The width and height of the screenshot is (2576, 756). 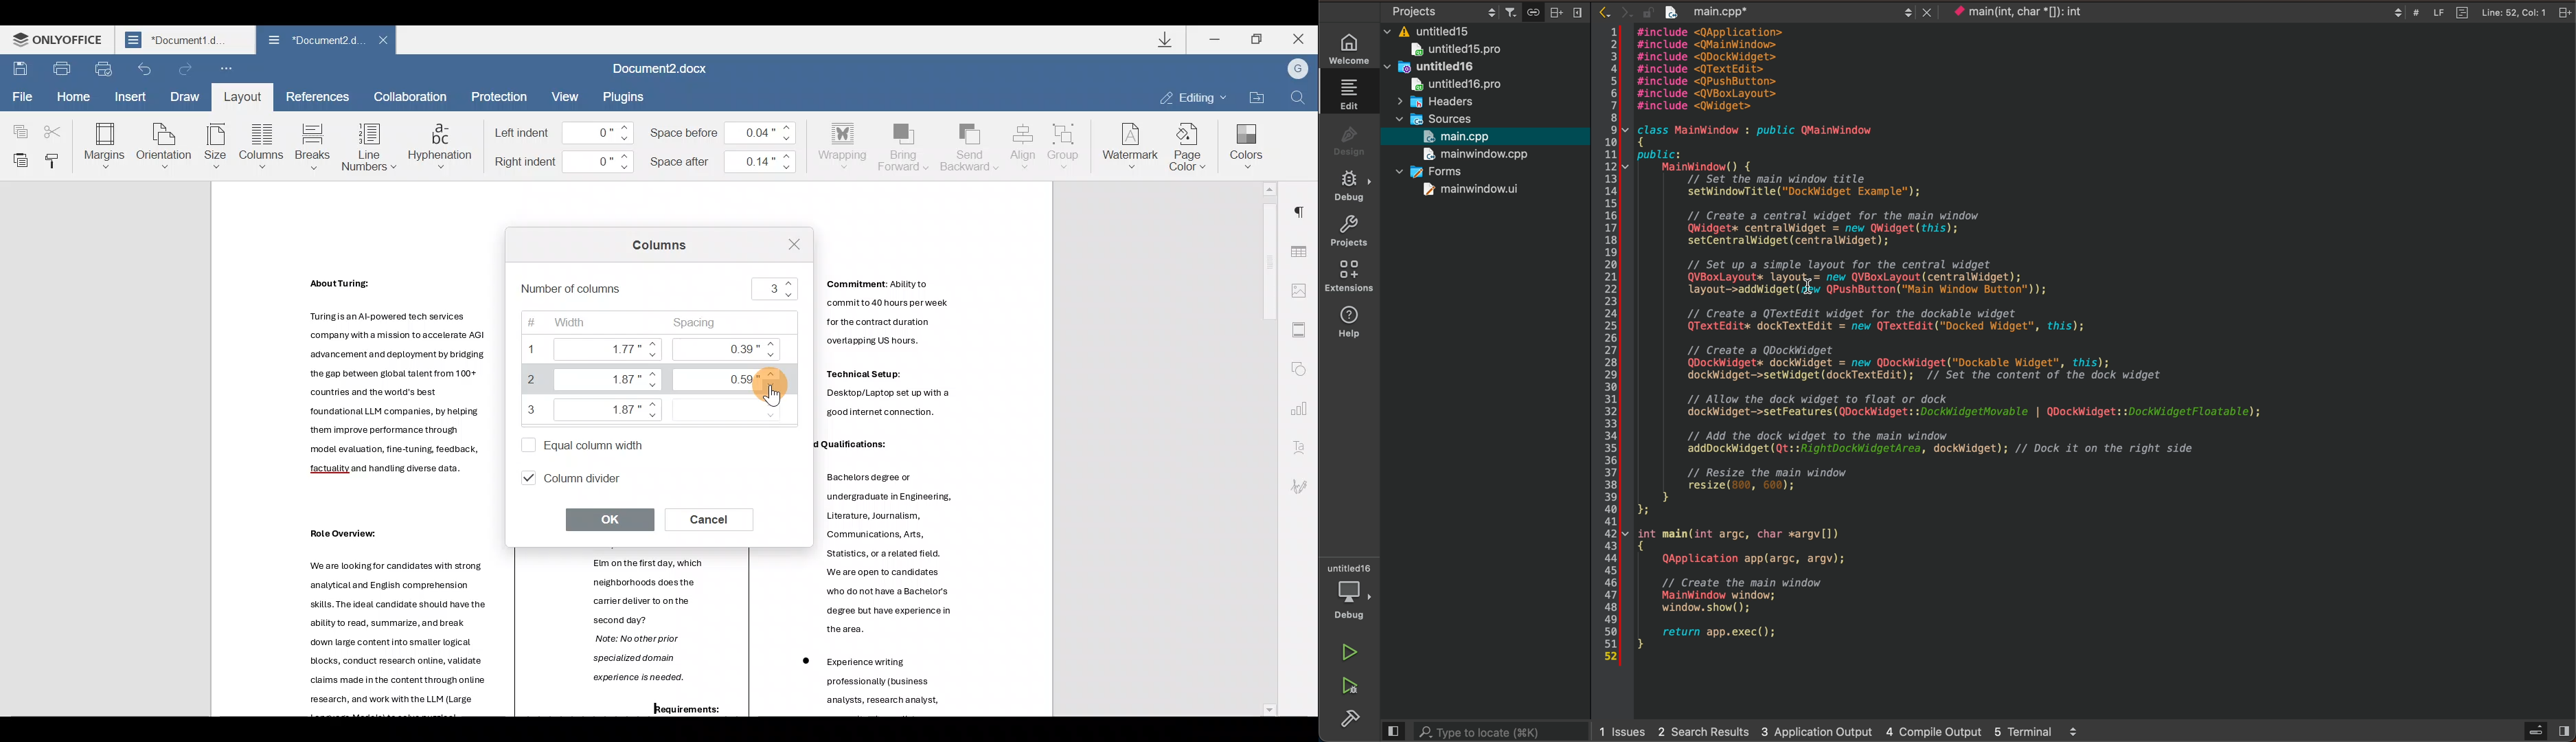 What do you see at coordinates (319, 96) in the screenshot?
I see `References` at bounding box center [319, 96].